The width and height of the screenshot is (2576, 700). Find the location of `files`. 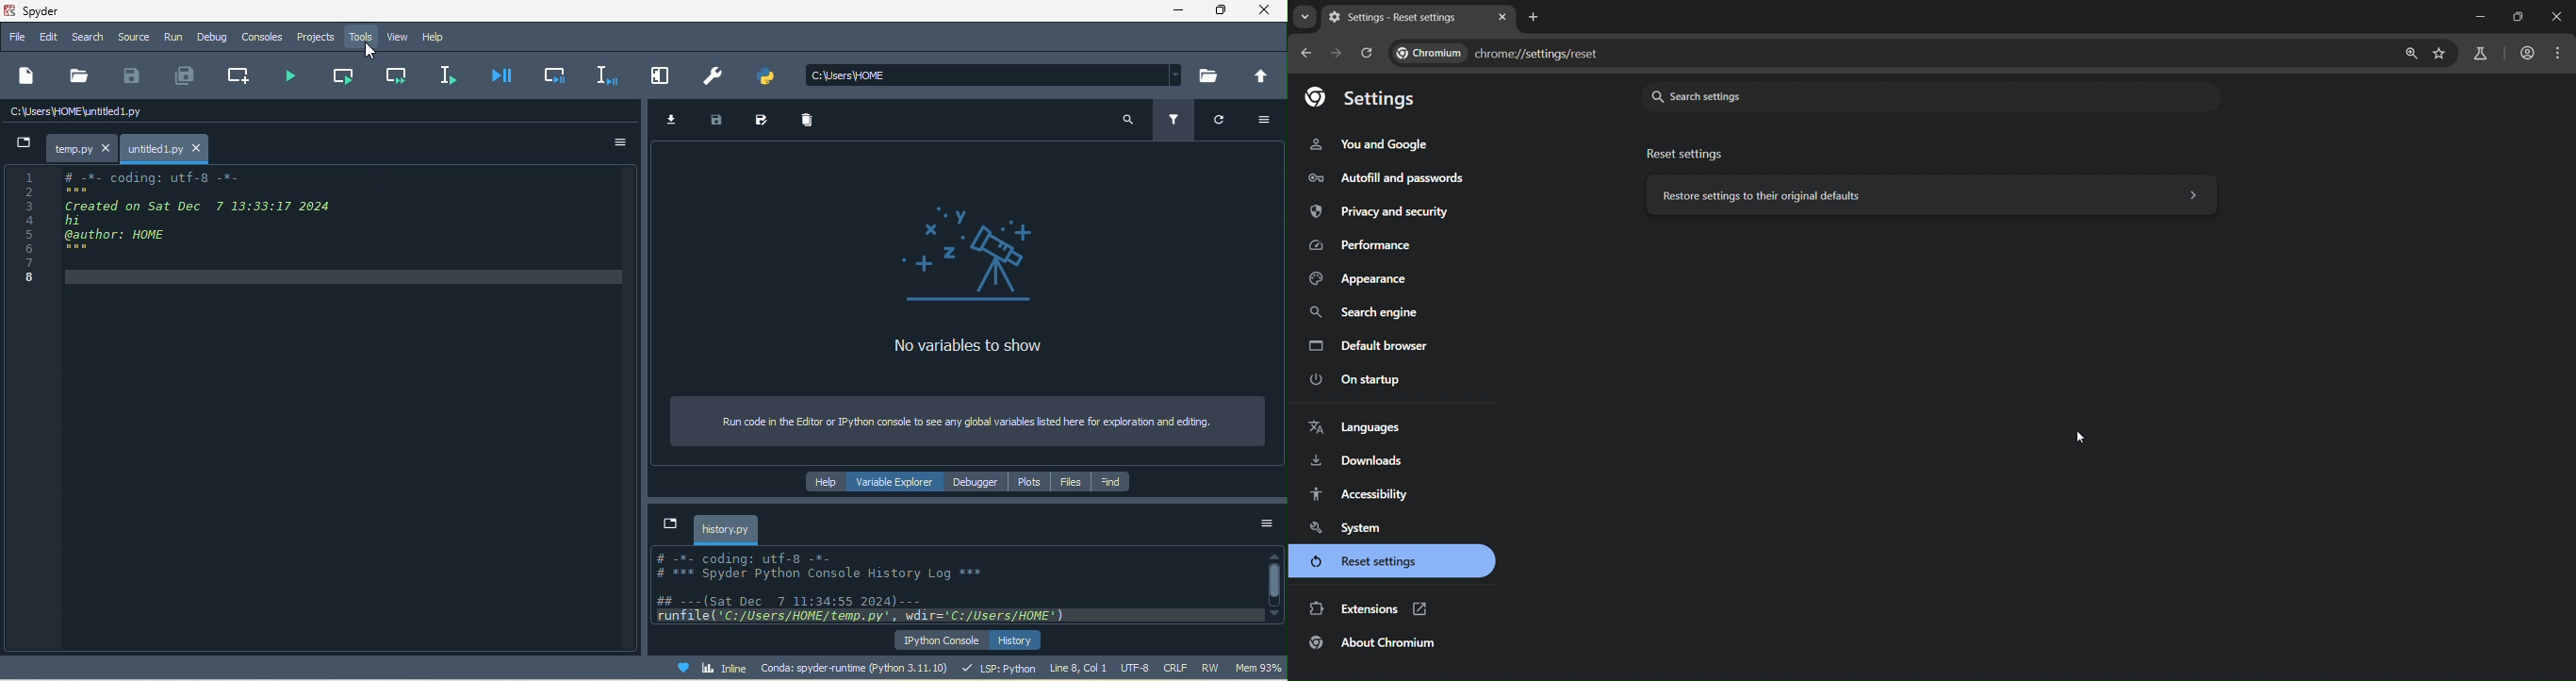

files is located at coordinates (1066, 482).